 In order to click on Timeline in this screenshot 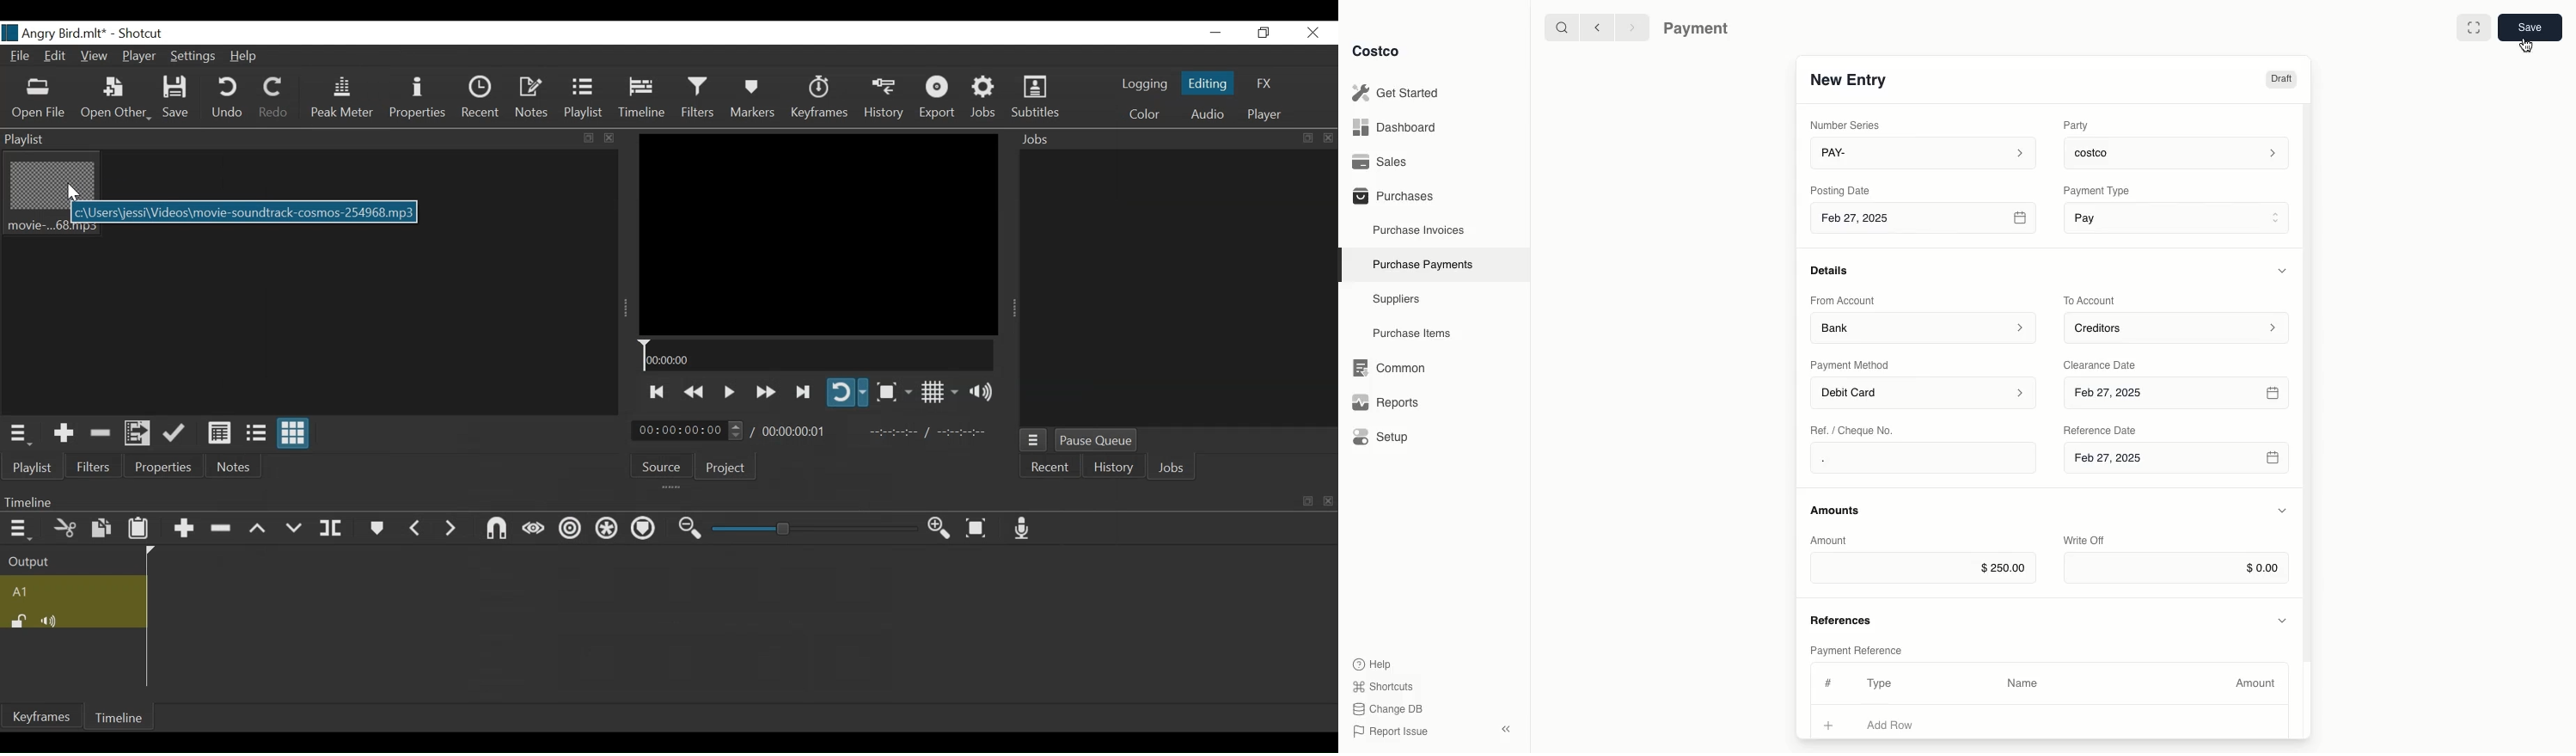, I will do `click(642, 98)`.